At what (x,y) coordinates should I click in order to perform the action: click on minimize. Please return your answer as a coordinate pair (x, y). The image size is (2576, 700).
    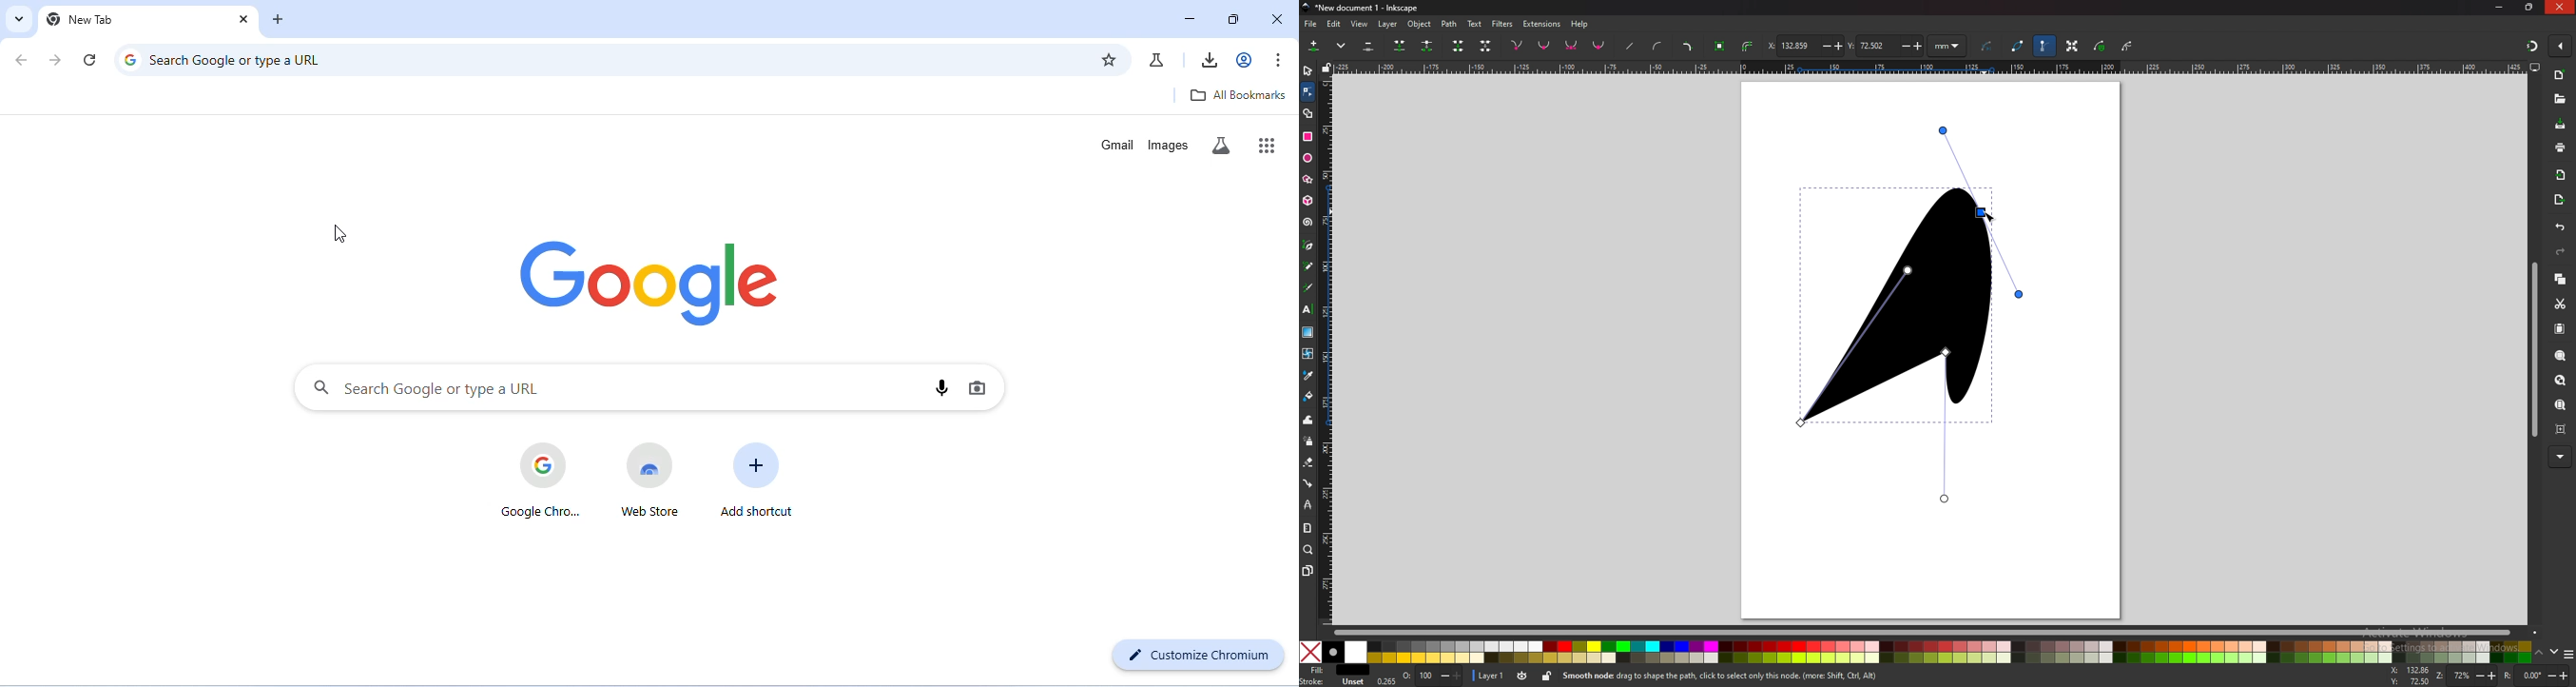
    Looking at the image, I should click on (2500, 7).